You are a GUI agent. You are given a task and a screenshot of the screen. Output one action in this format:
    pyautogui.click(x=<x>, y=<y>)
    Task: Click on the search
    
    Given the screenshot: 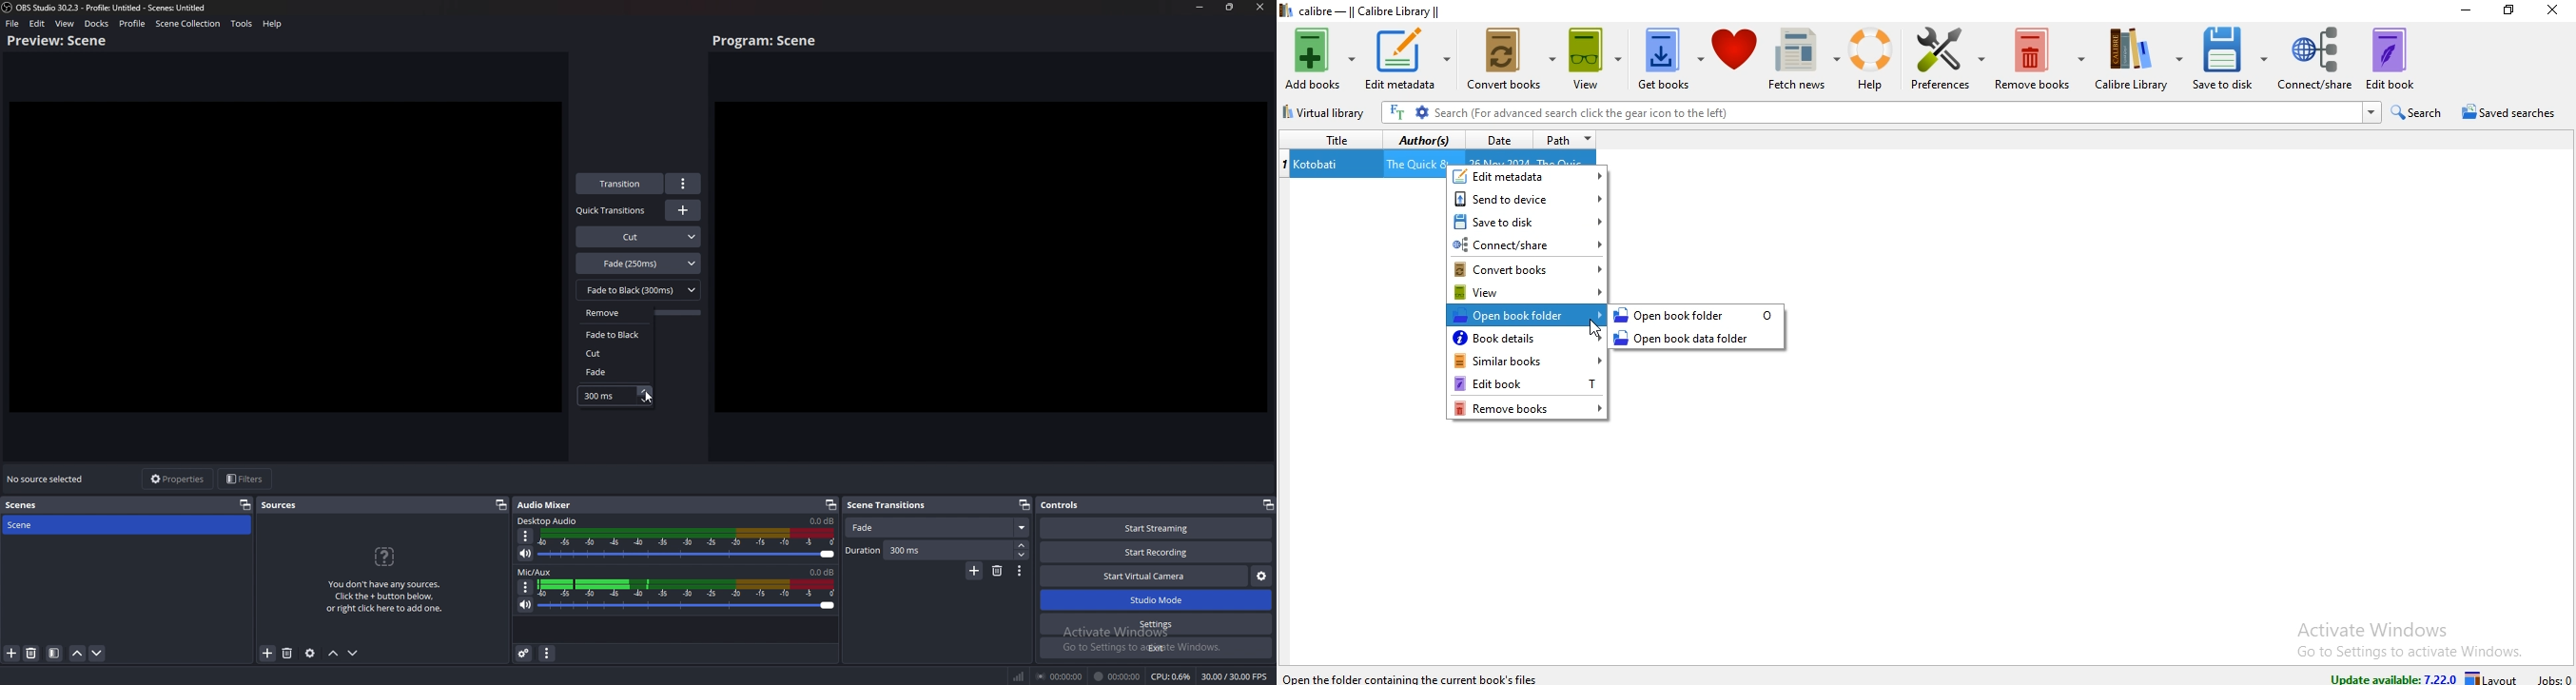 What is the action you would take?
    pyautogui.click(x=2417, y=110)
    